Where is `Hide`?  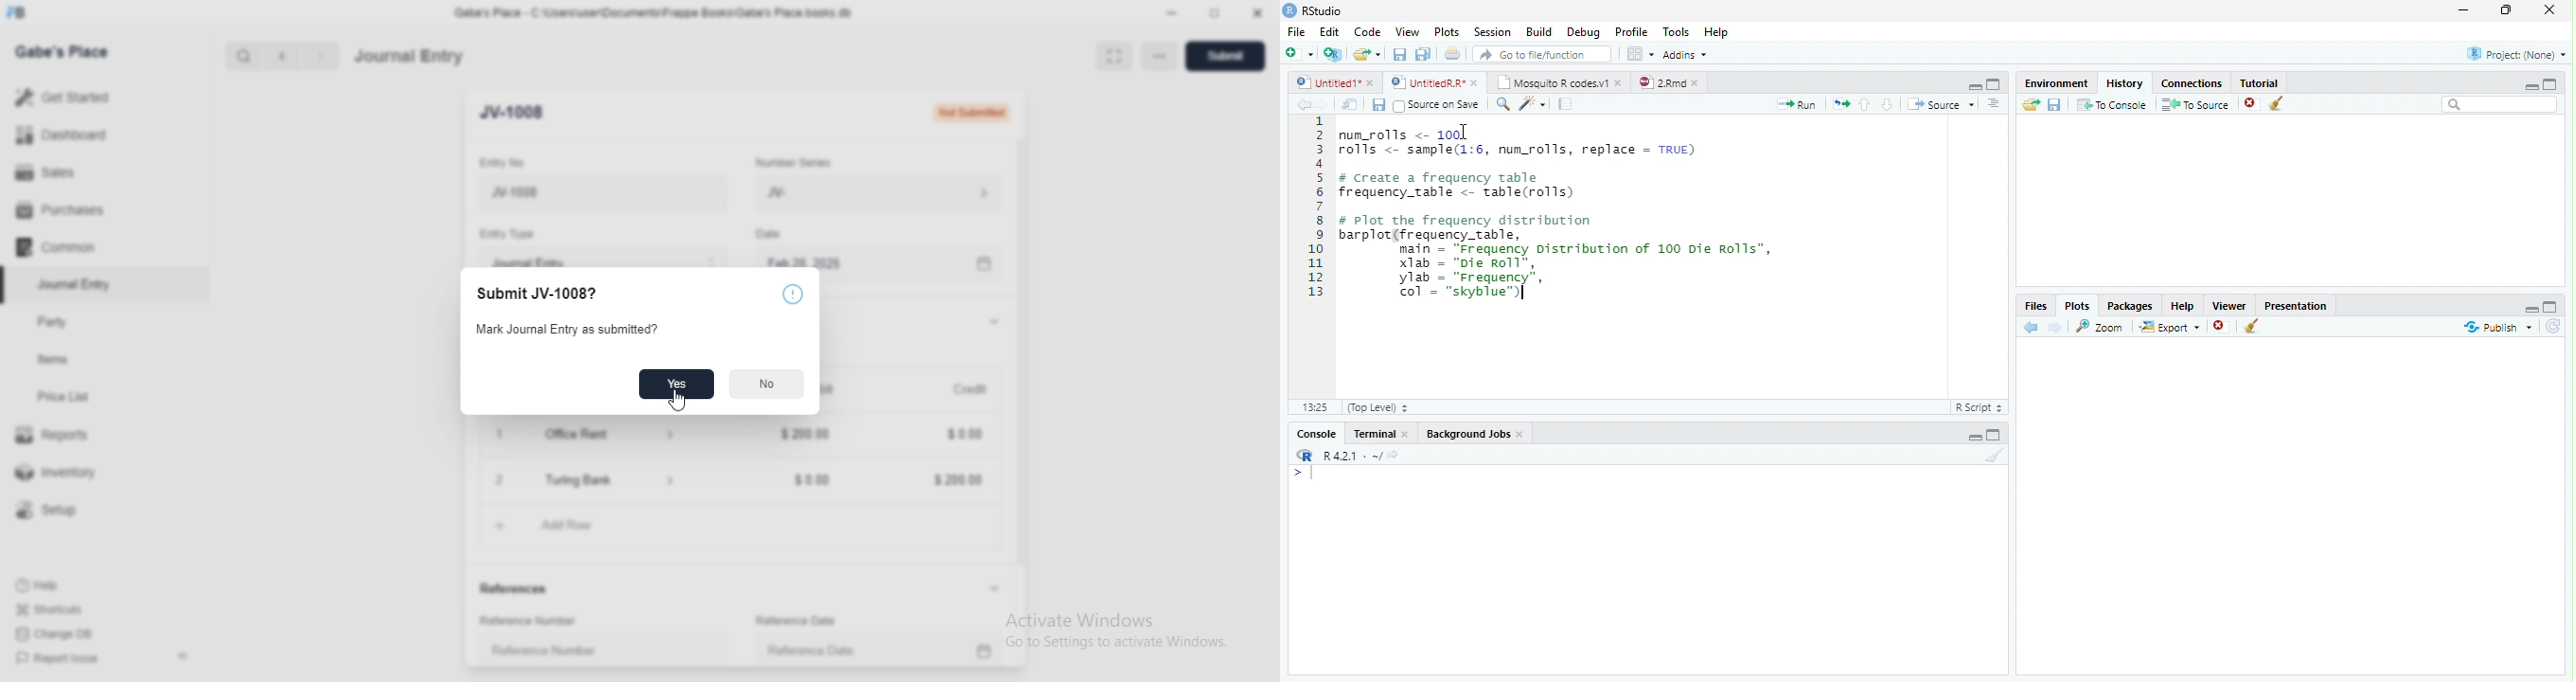
Hide is located at coordinates (2532, 310).